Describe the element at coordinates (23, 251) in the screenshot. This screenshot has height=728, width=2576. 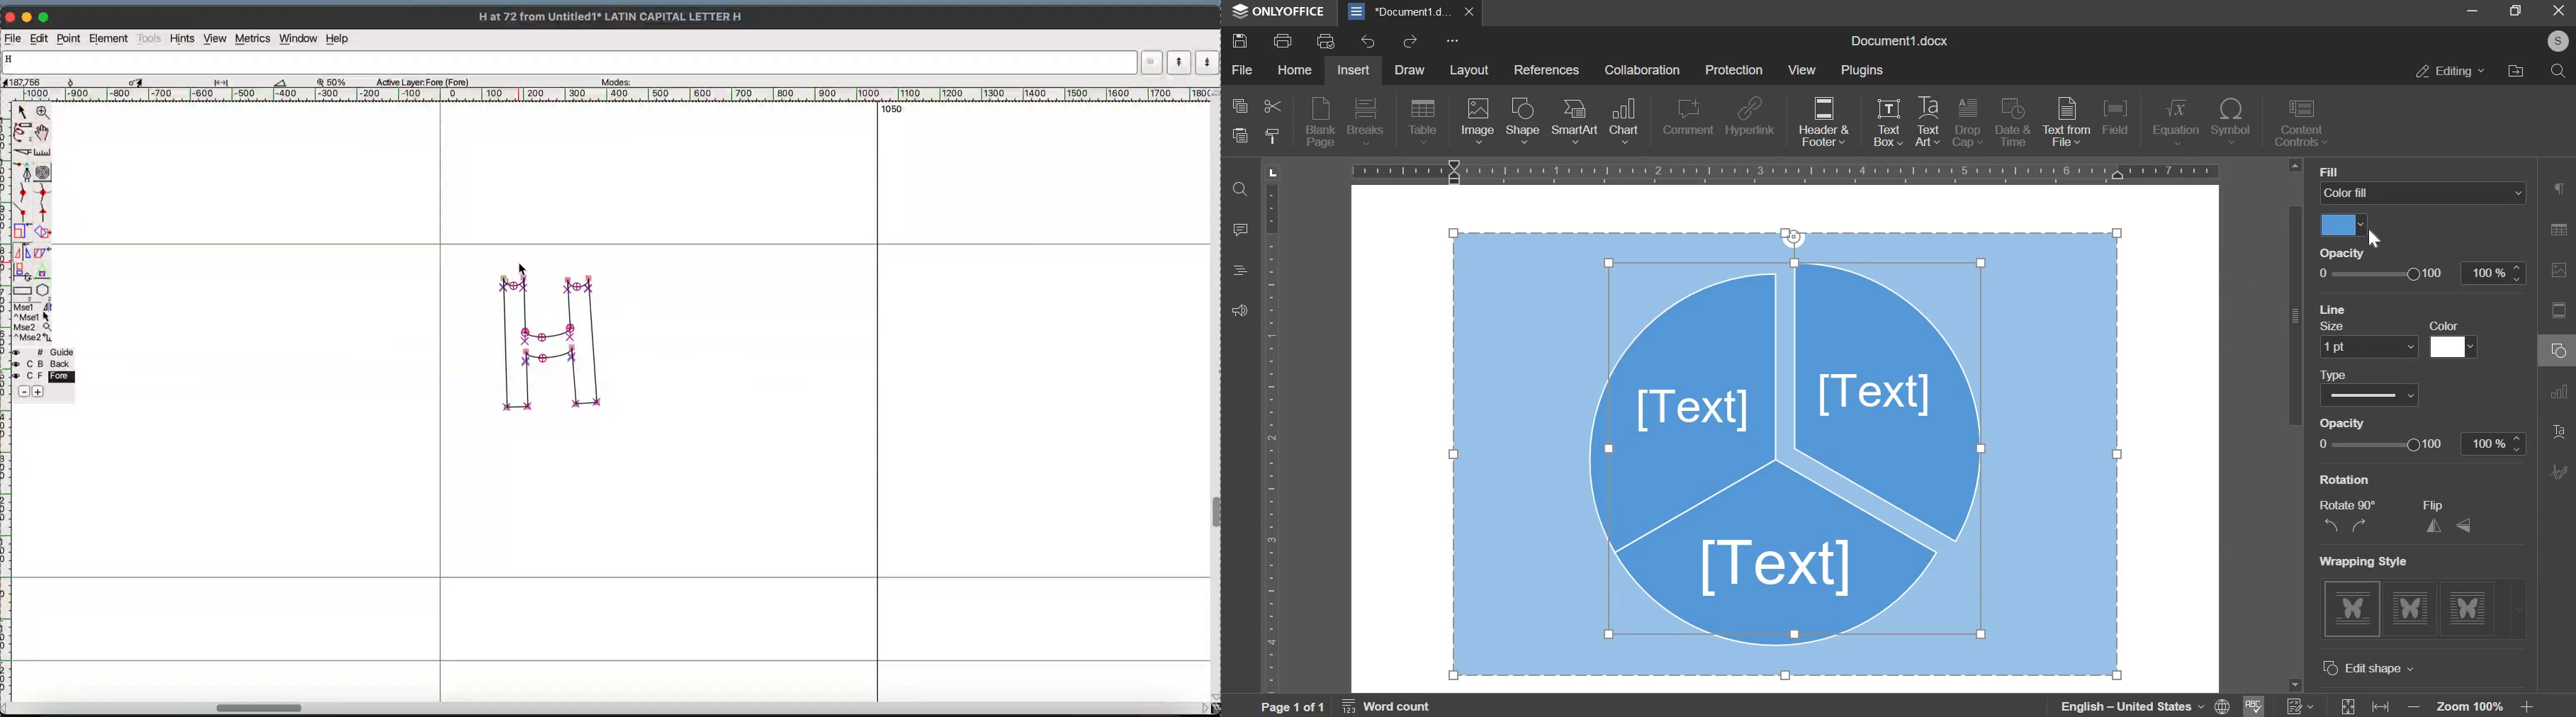
I see `flip` at that location.